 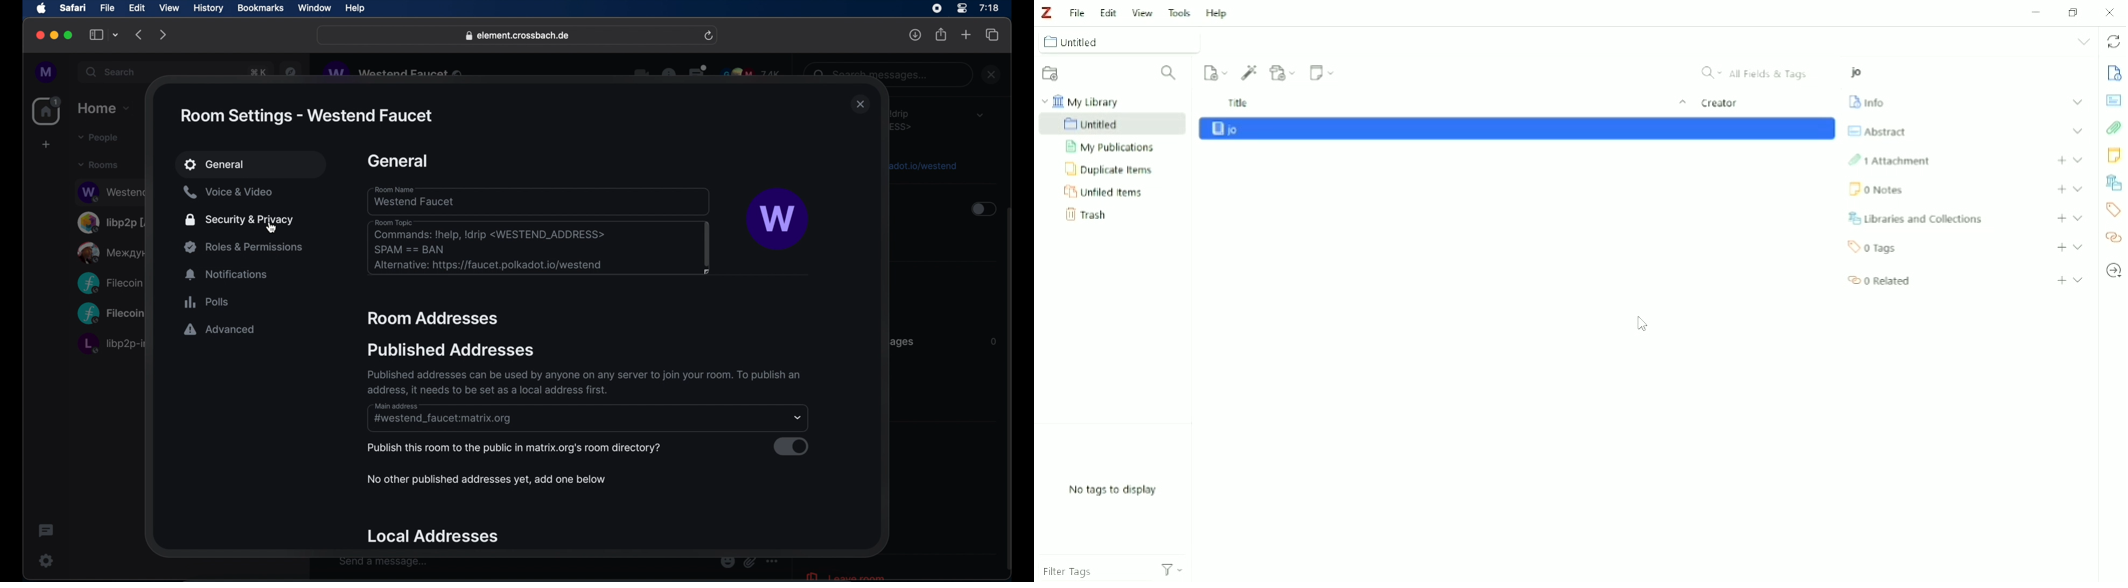 What do you see at coordinates (902, 342) in the screenshot?
I see `obscure` at bounding box center [902, 342].